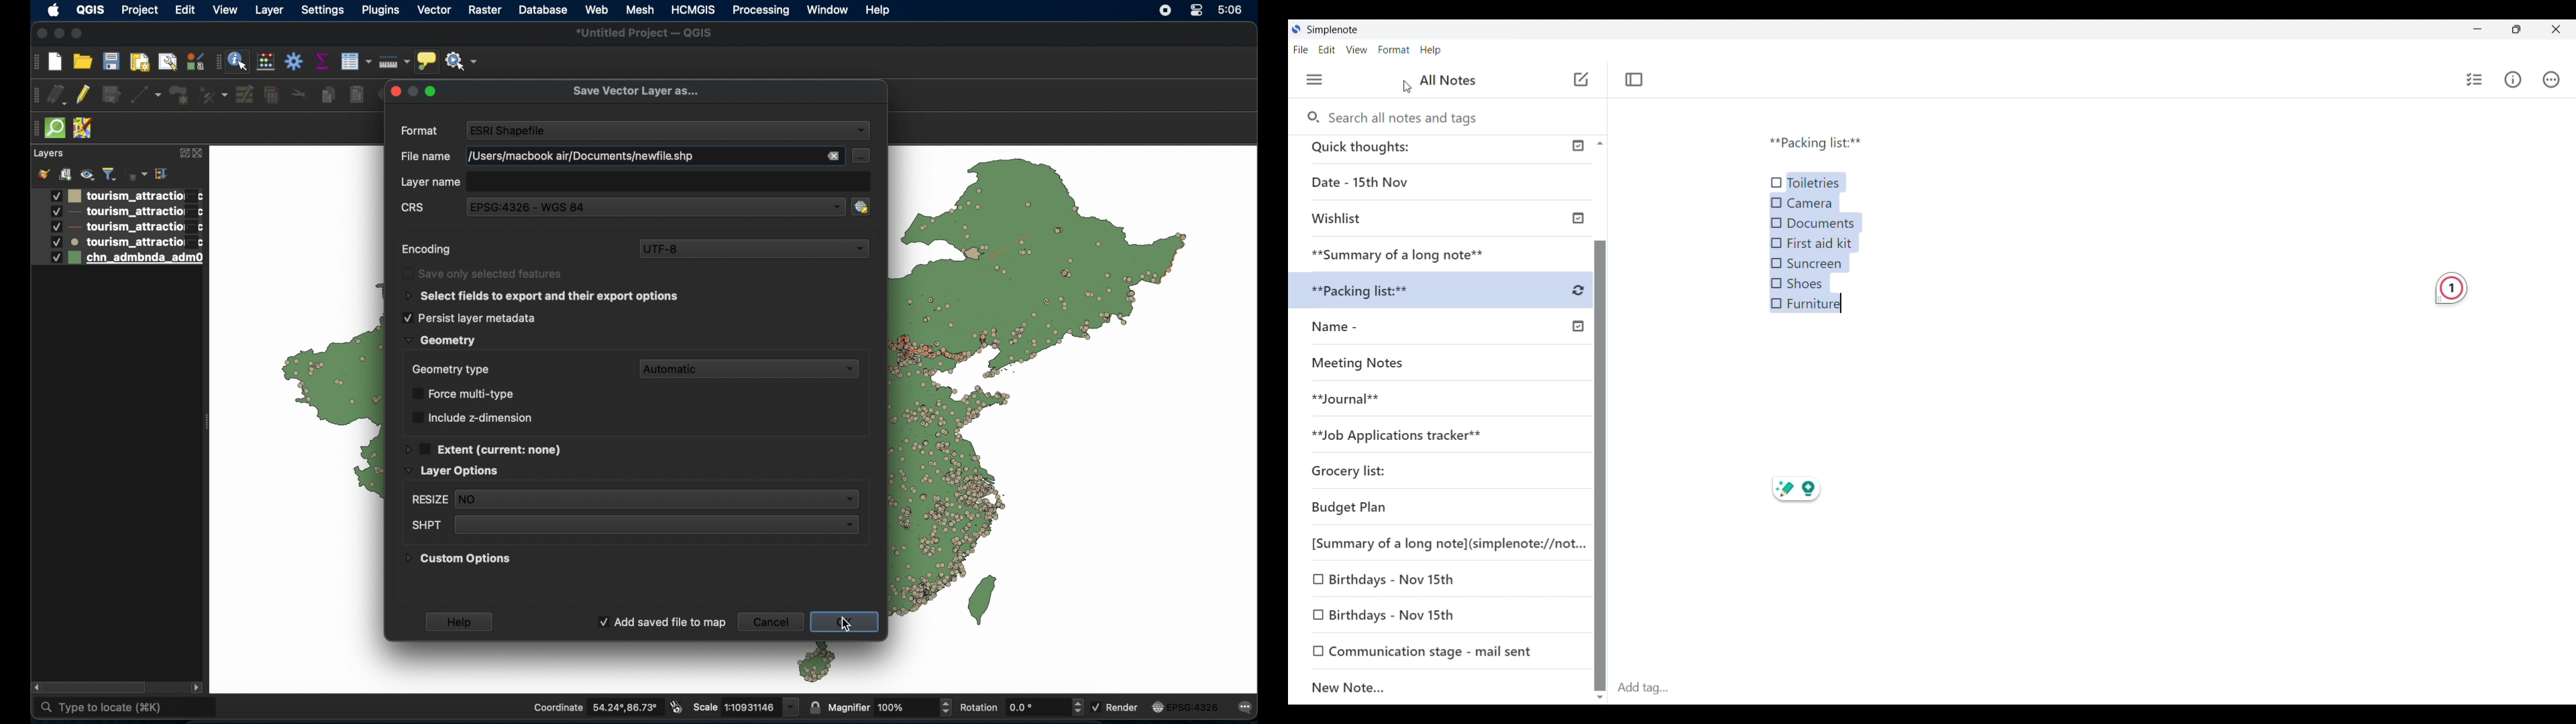 This screenshot has height=728, width=2576. Describe the element at coordinates (1357, 50) in the screenshot. I see `View menu` at that location.